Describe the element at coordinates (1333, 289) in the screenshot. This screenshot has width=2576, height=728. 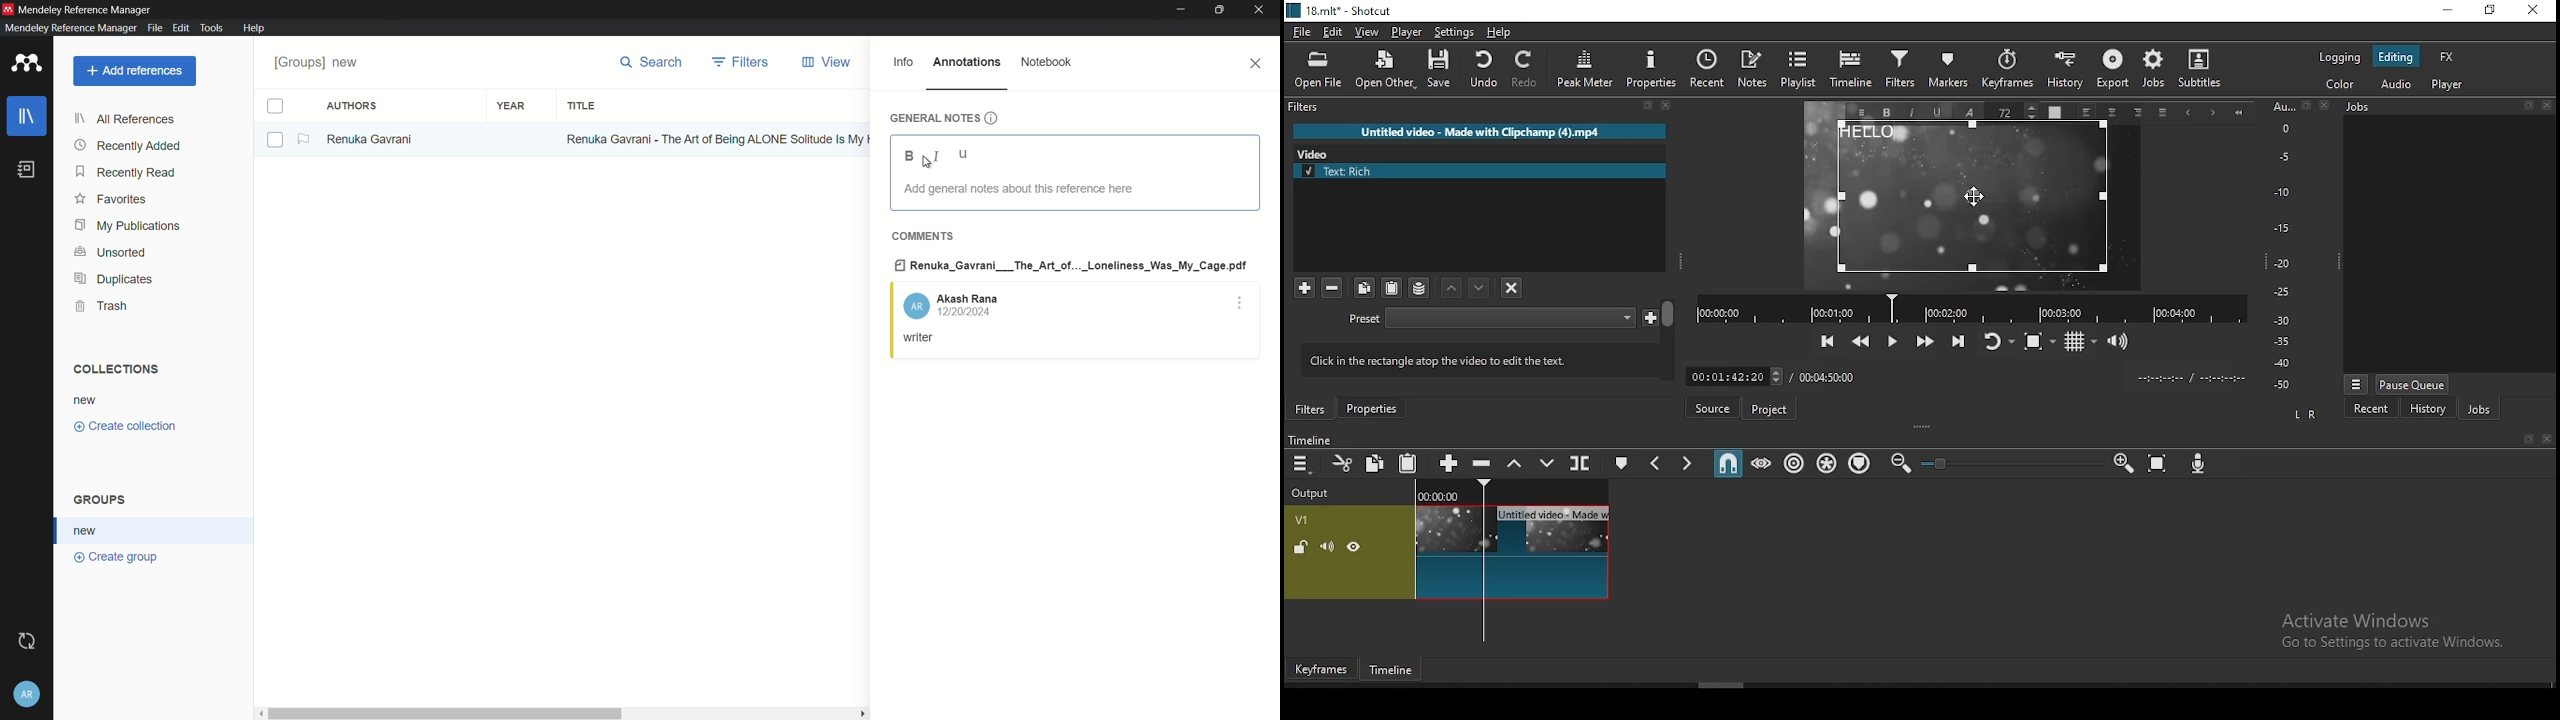
I see `remove selected filters` at that location.